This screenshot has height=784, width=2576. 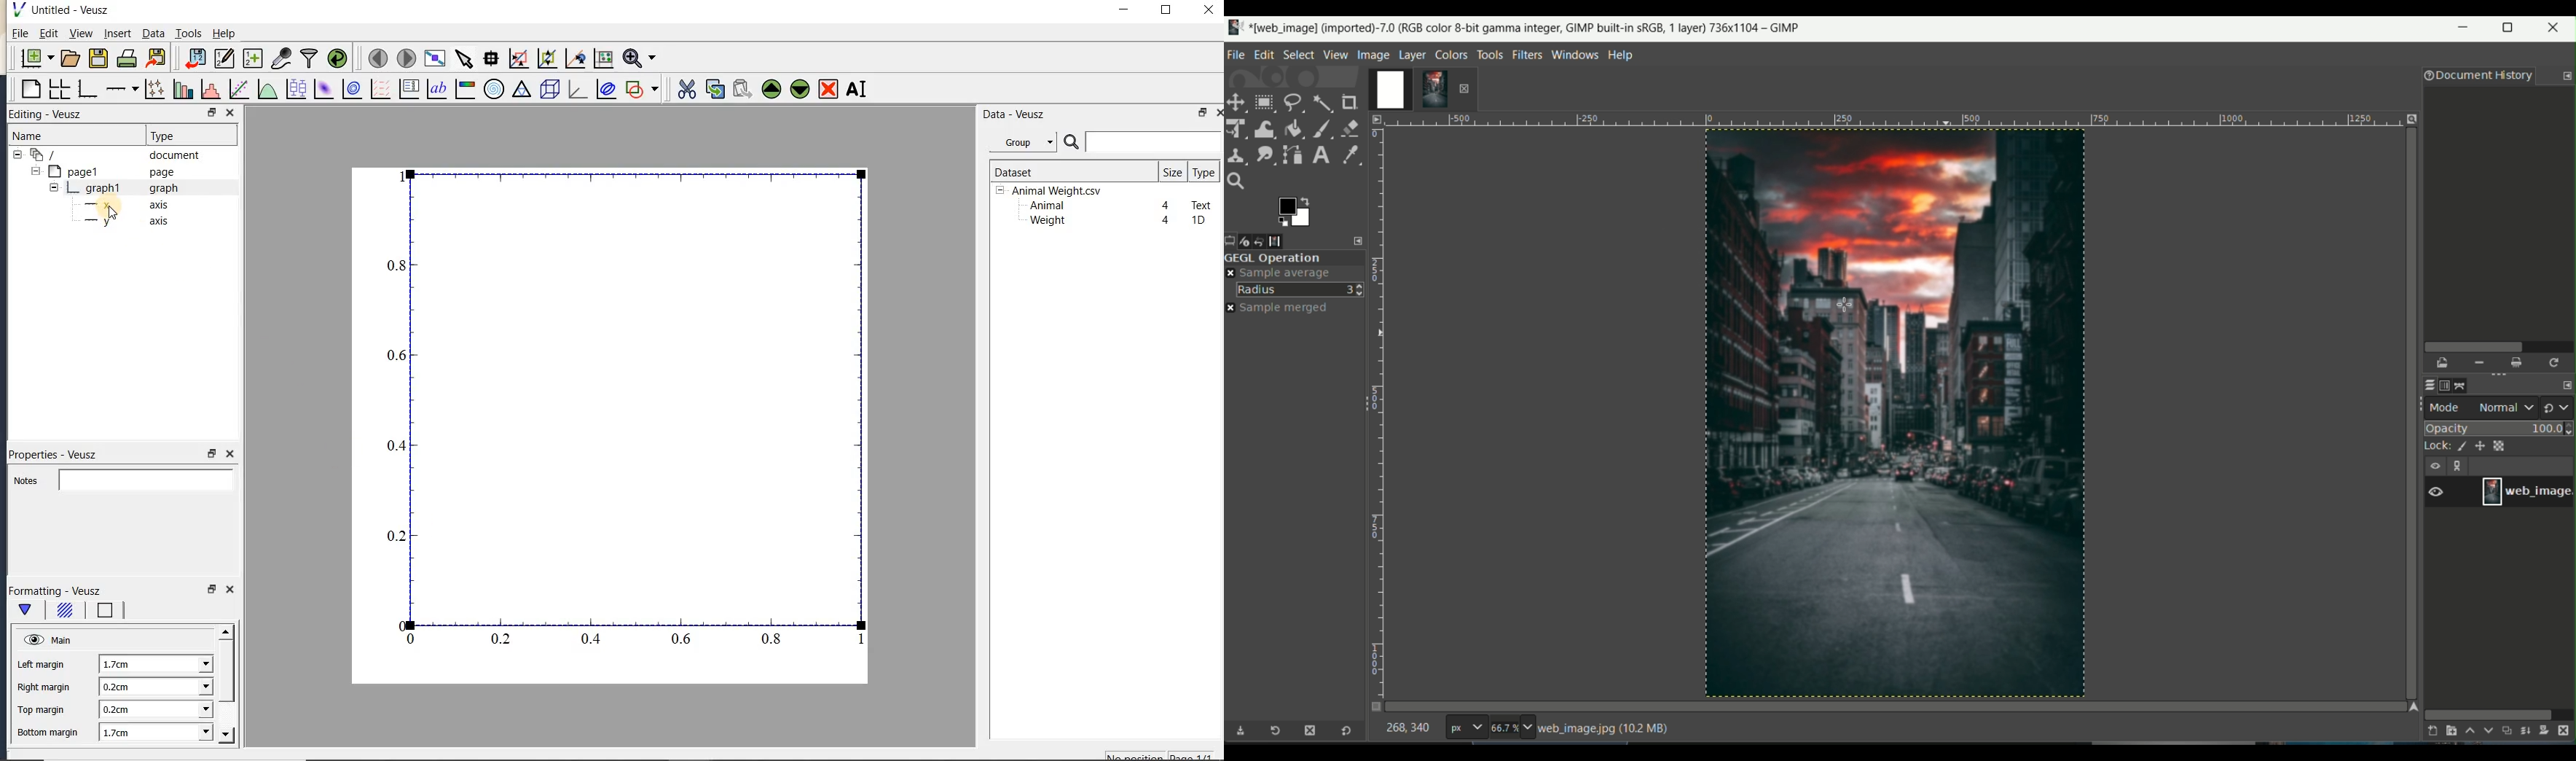 I want to click on Text, so click(x=1202, y=203).